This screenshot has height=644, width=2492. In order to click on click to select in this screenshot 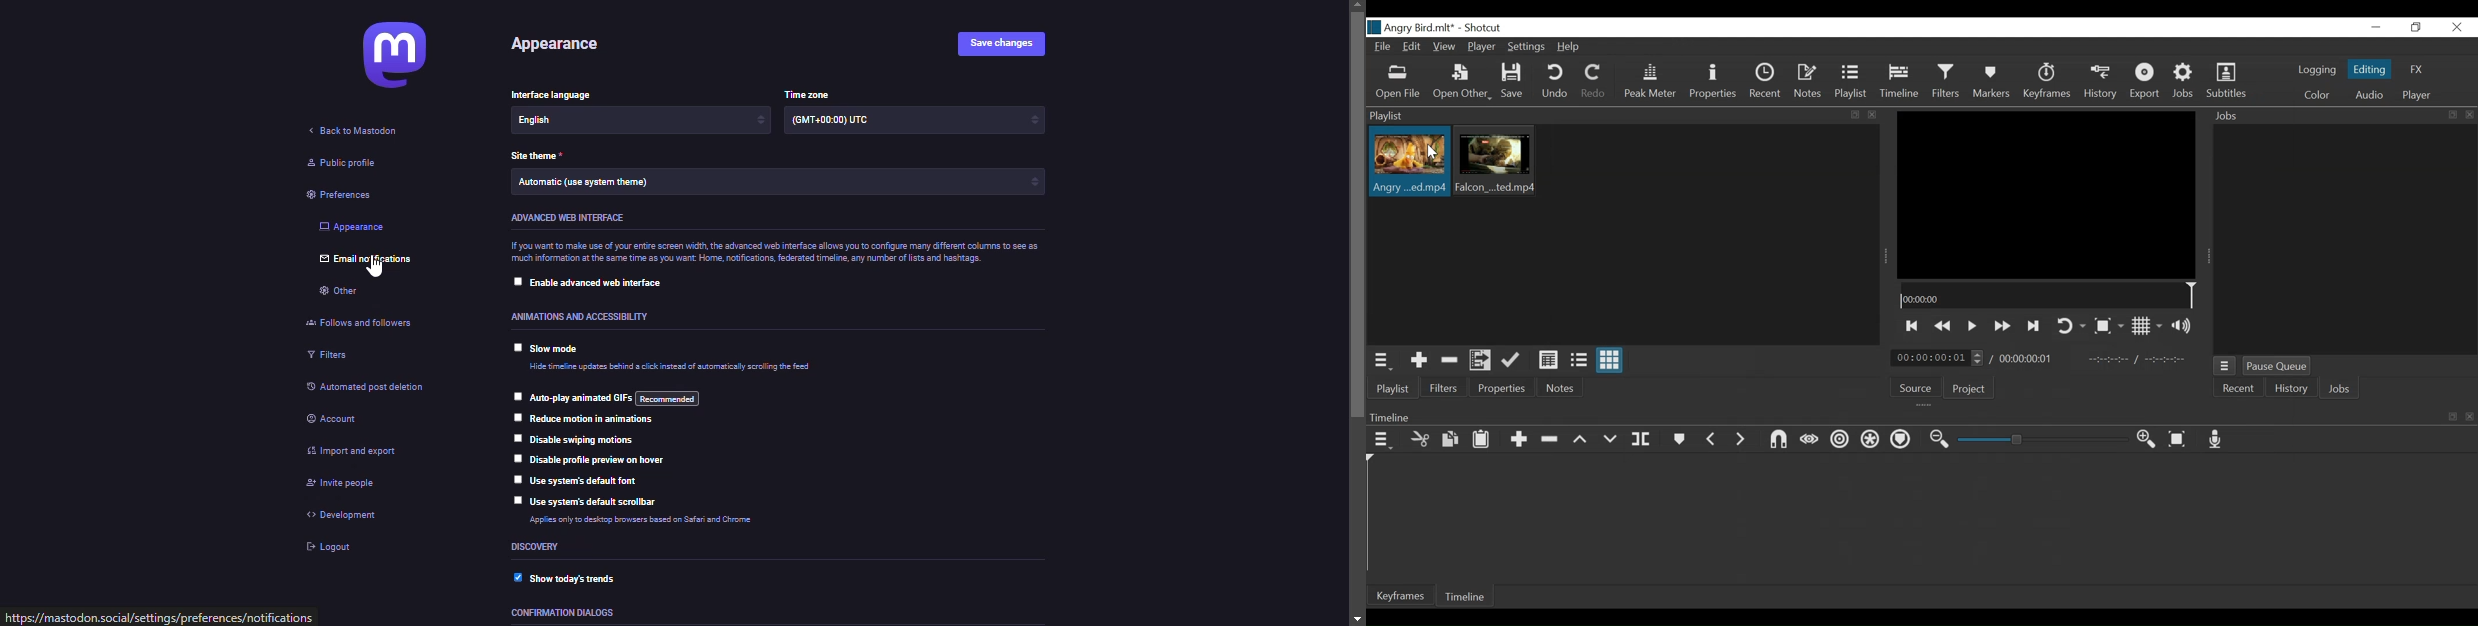, I will do `click(513, 500)`.